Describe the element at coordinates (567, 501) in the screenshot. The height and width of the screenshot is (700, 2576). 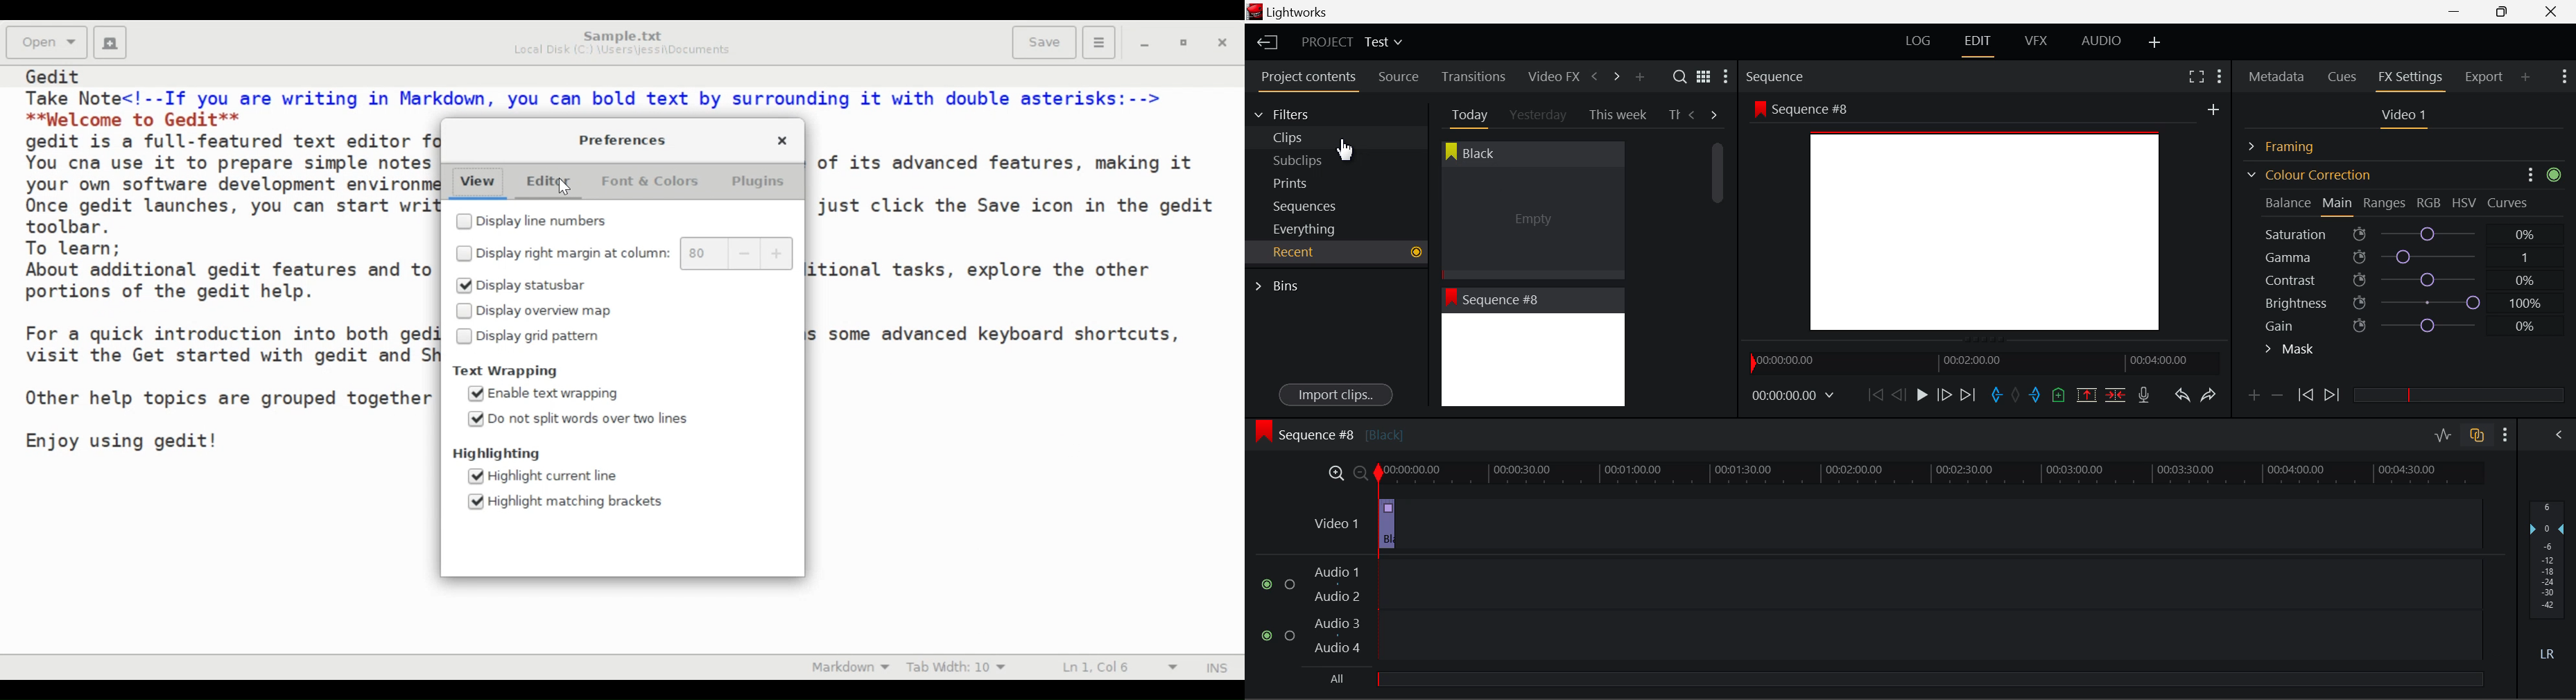
I see `(un)select Highlight matching brackets` at that location.